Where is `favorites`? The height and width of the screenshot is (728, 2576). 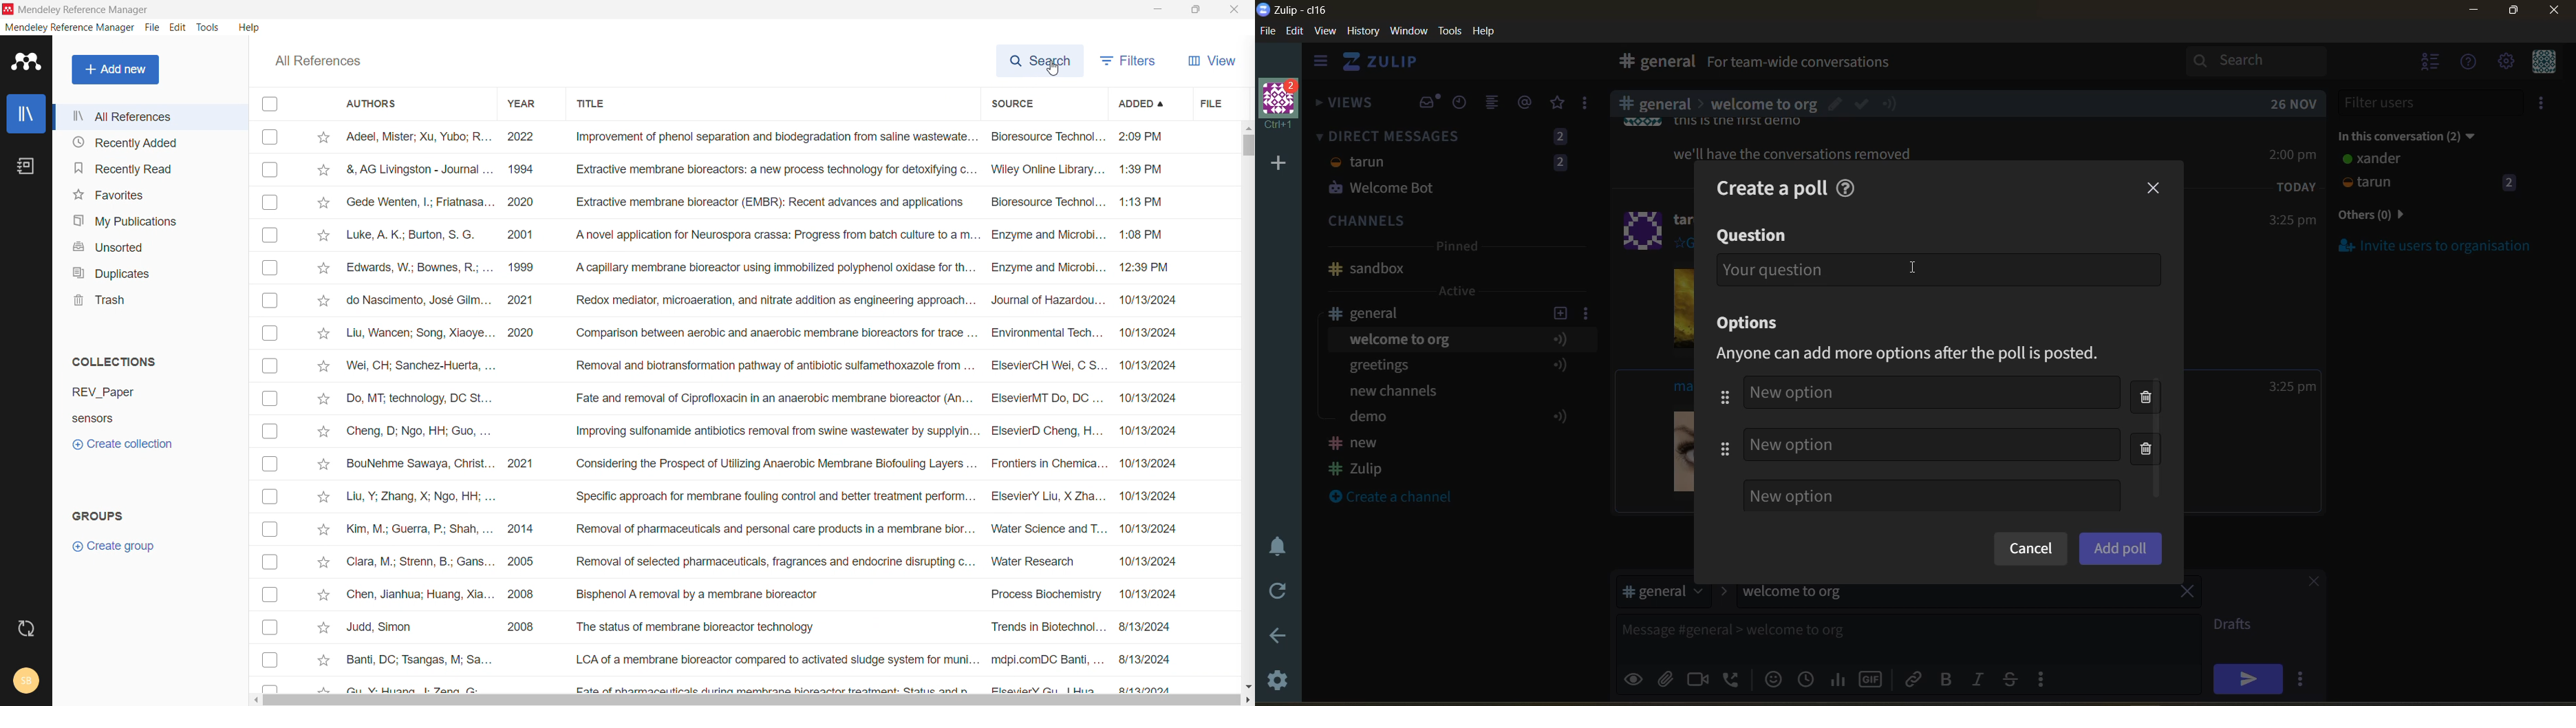 favorites is located at coordinates (1558, 103).